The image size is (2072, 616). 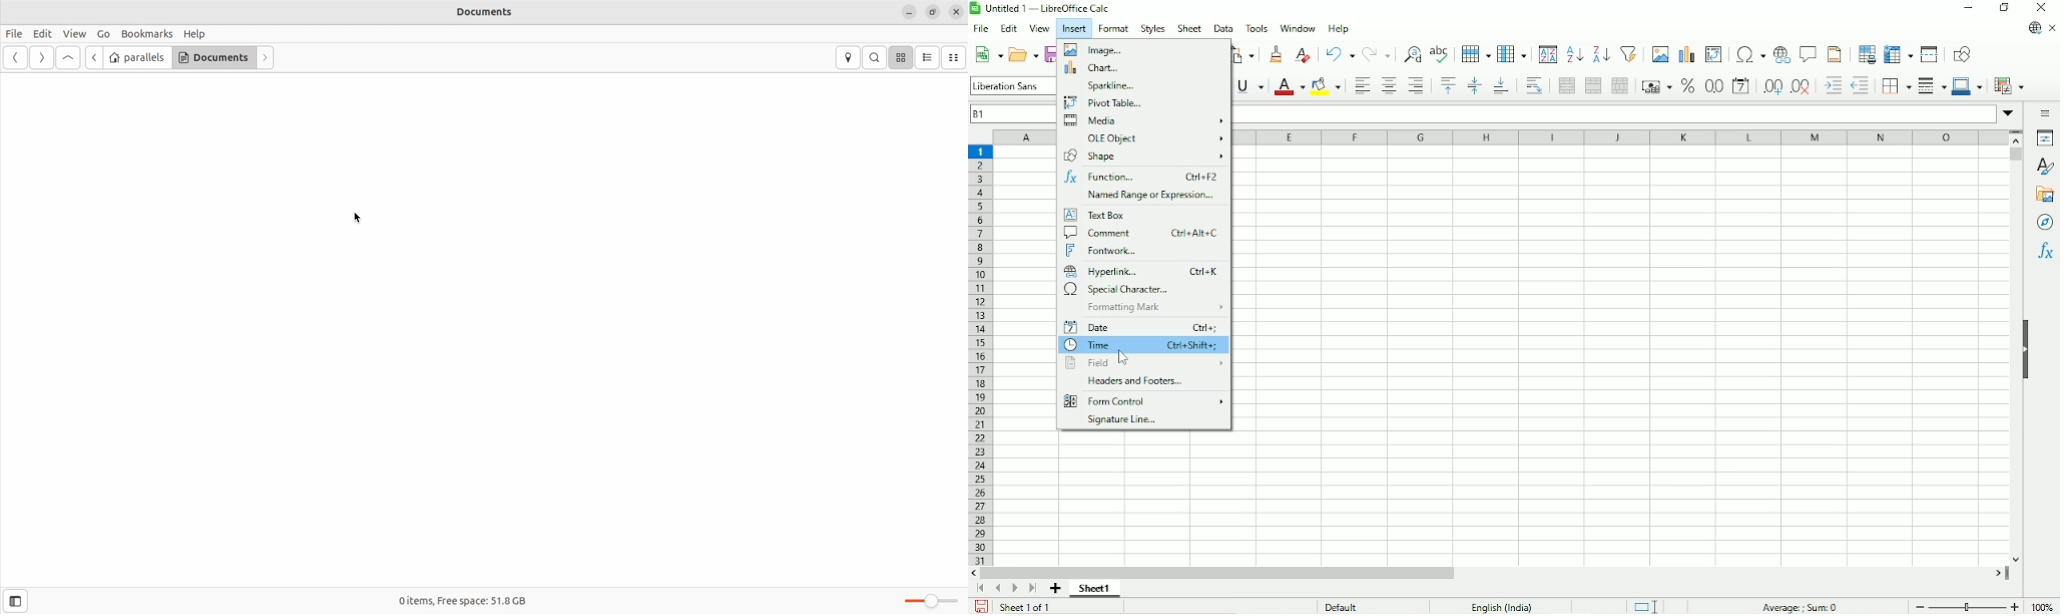 What do you see at coordinates (1801, 86) in the screenshot?
I see `Delete decimal place` at bounding box center [1801, 86].